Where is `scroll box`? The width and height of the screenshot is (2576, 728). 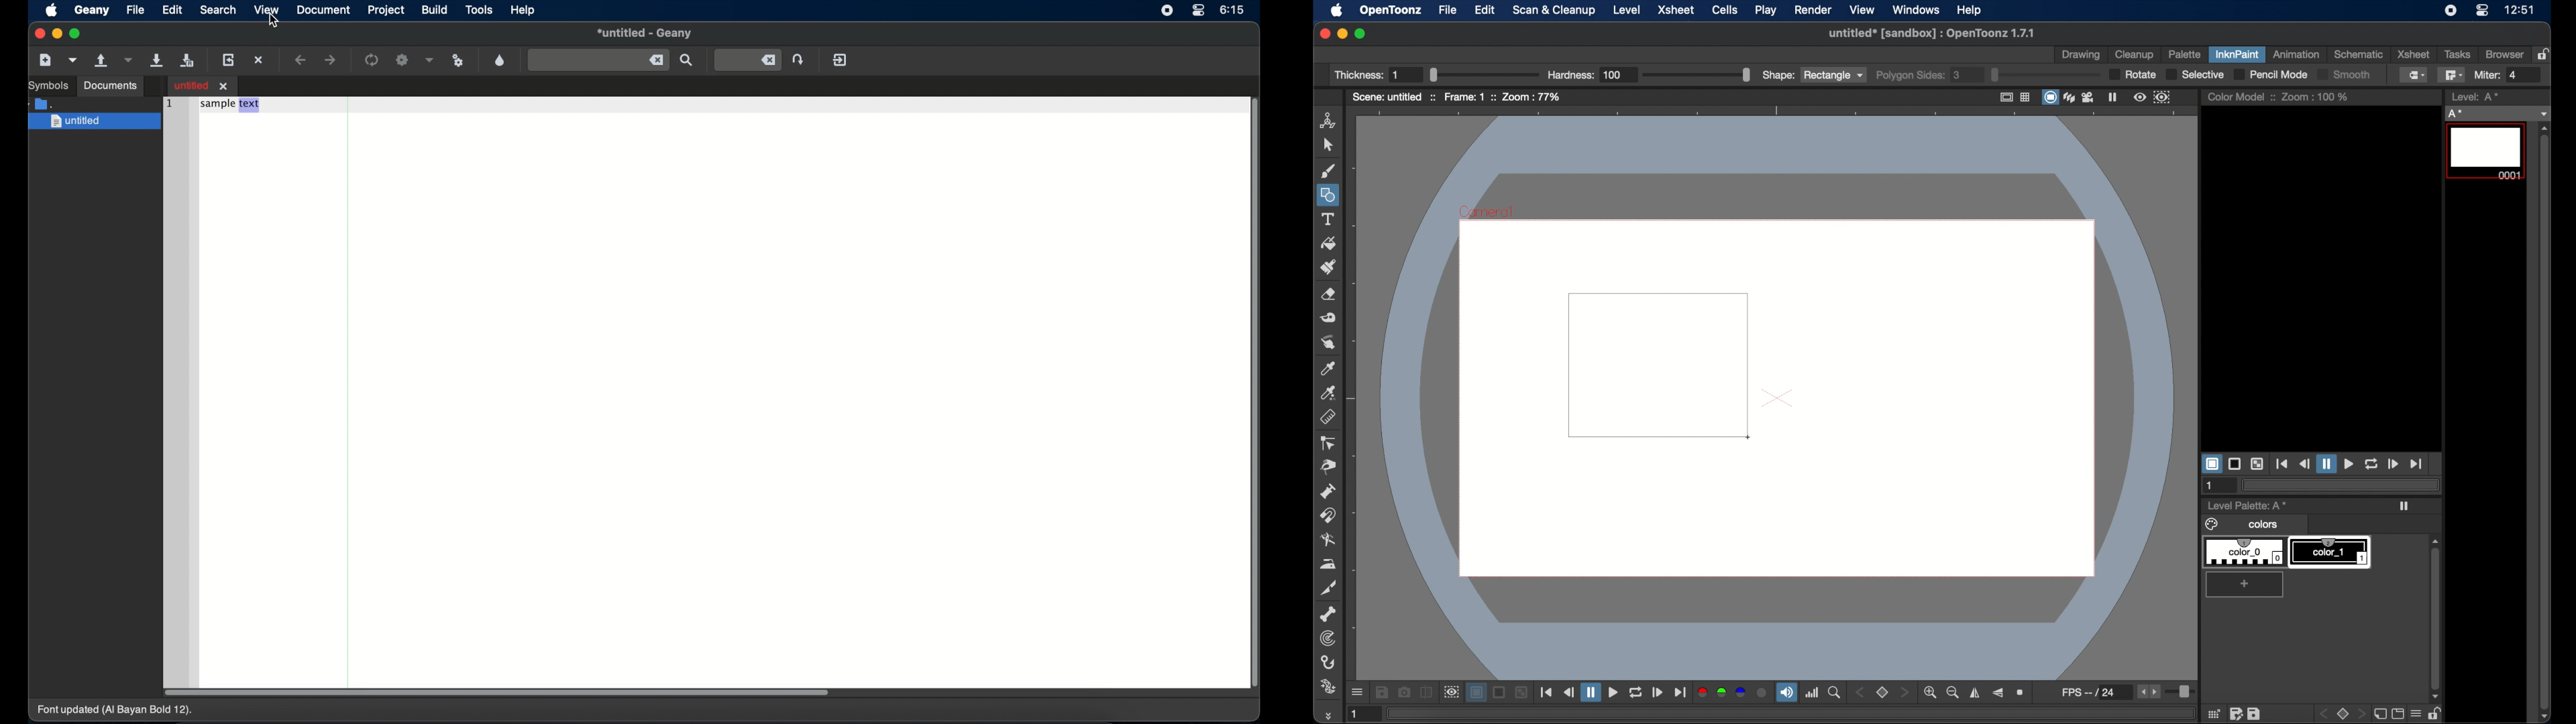
scroll box is located at coordinates (496, 692).